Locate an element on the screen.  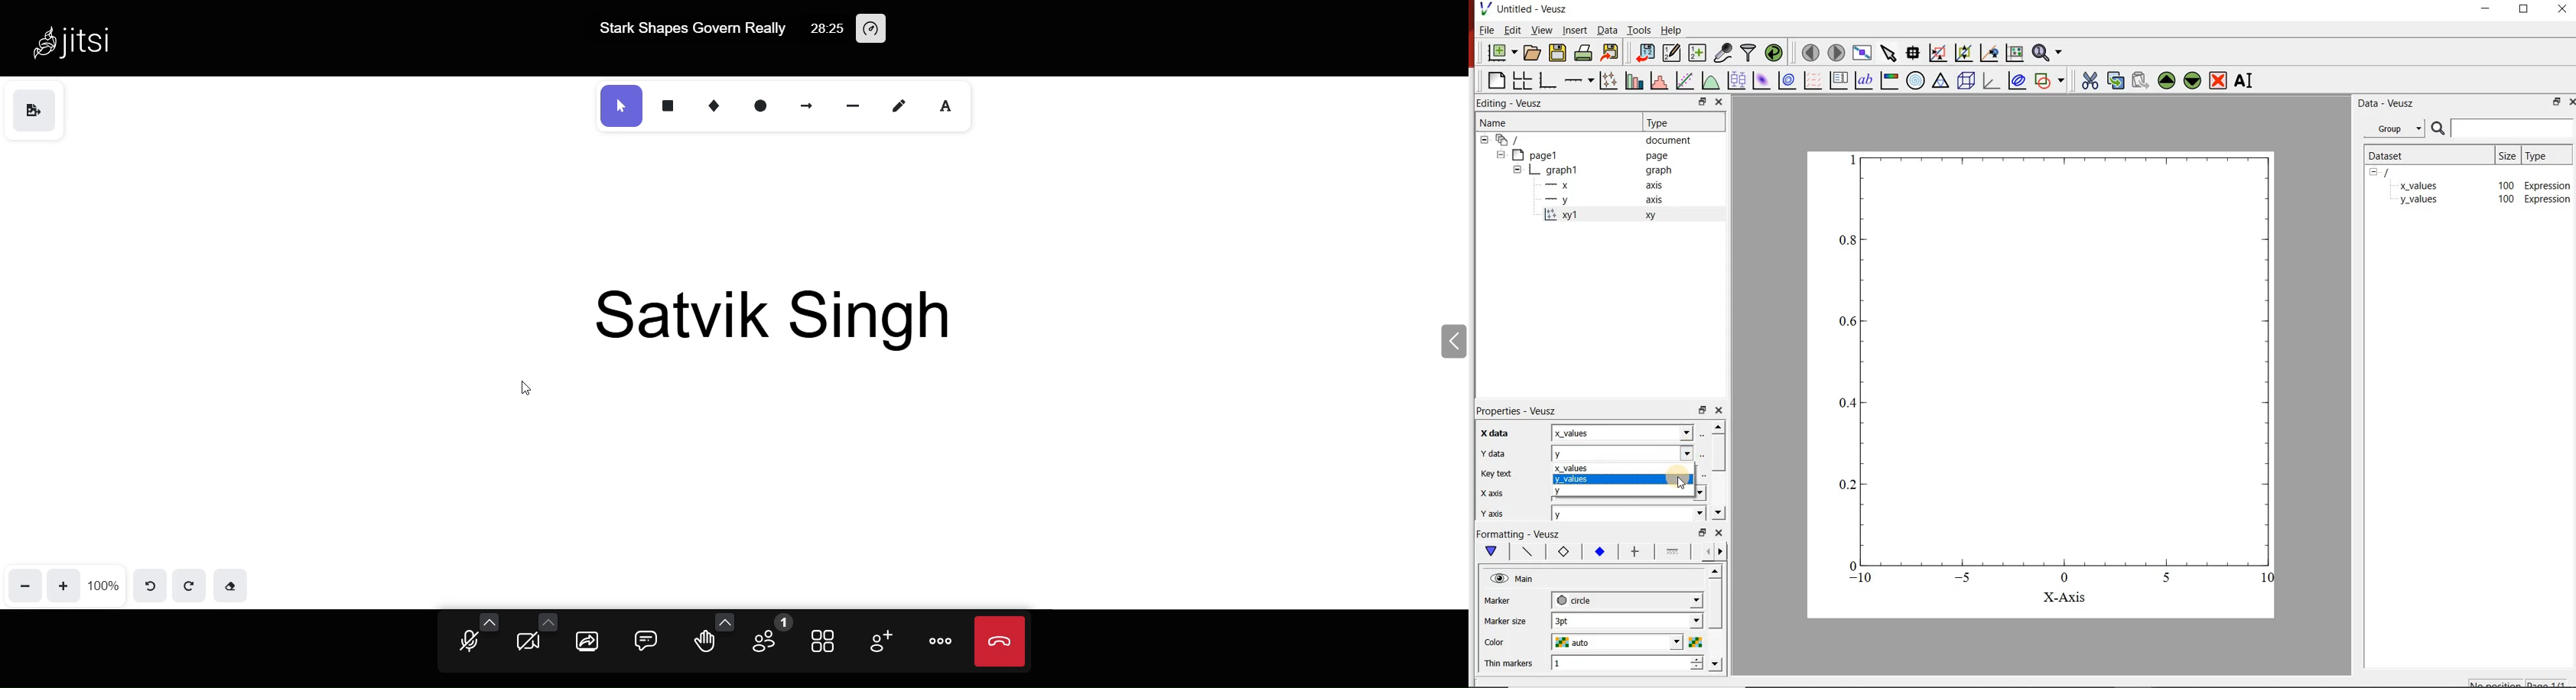
reload linked datasets is located at coordinates (1772, 53).